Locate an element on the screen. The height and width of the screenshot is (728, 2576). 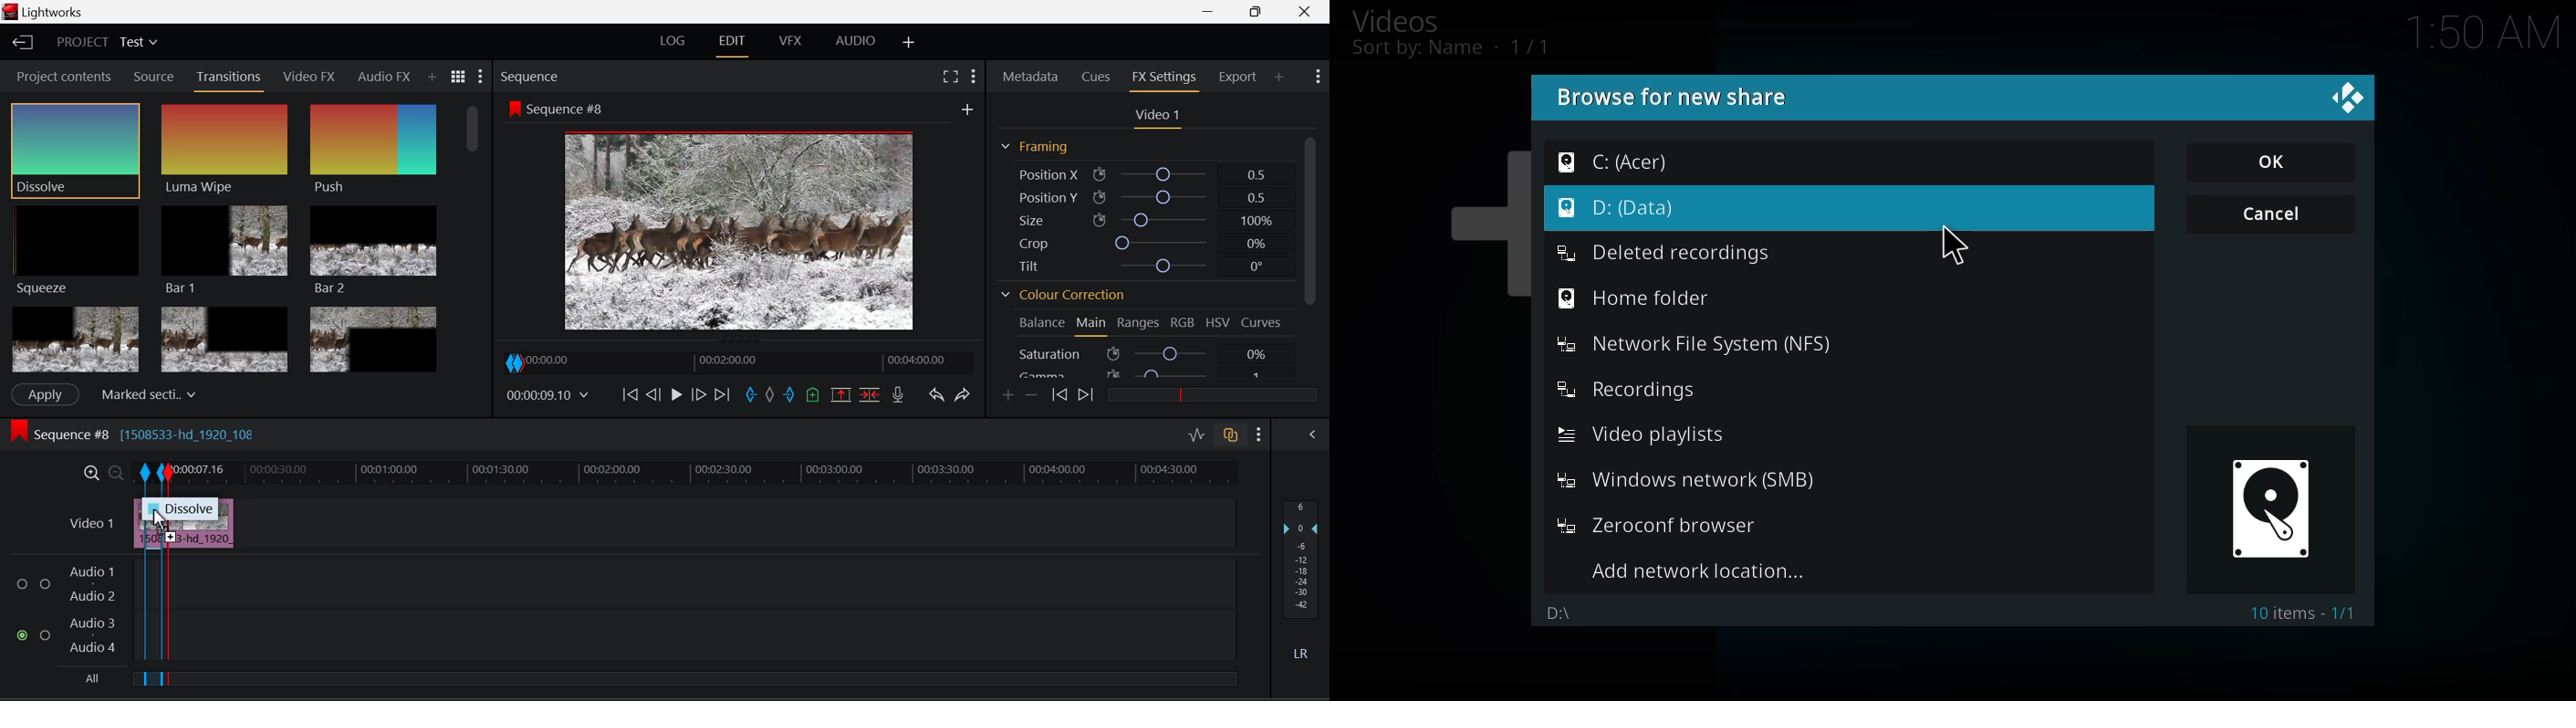
Audio Input Checkbox is located at coordinates (24, 636).